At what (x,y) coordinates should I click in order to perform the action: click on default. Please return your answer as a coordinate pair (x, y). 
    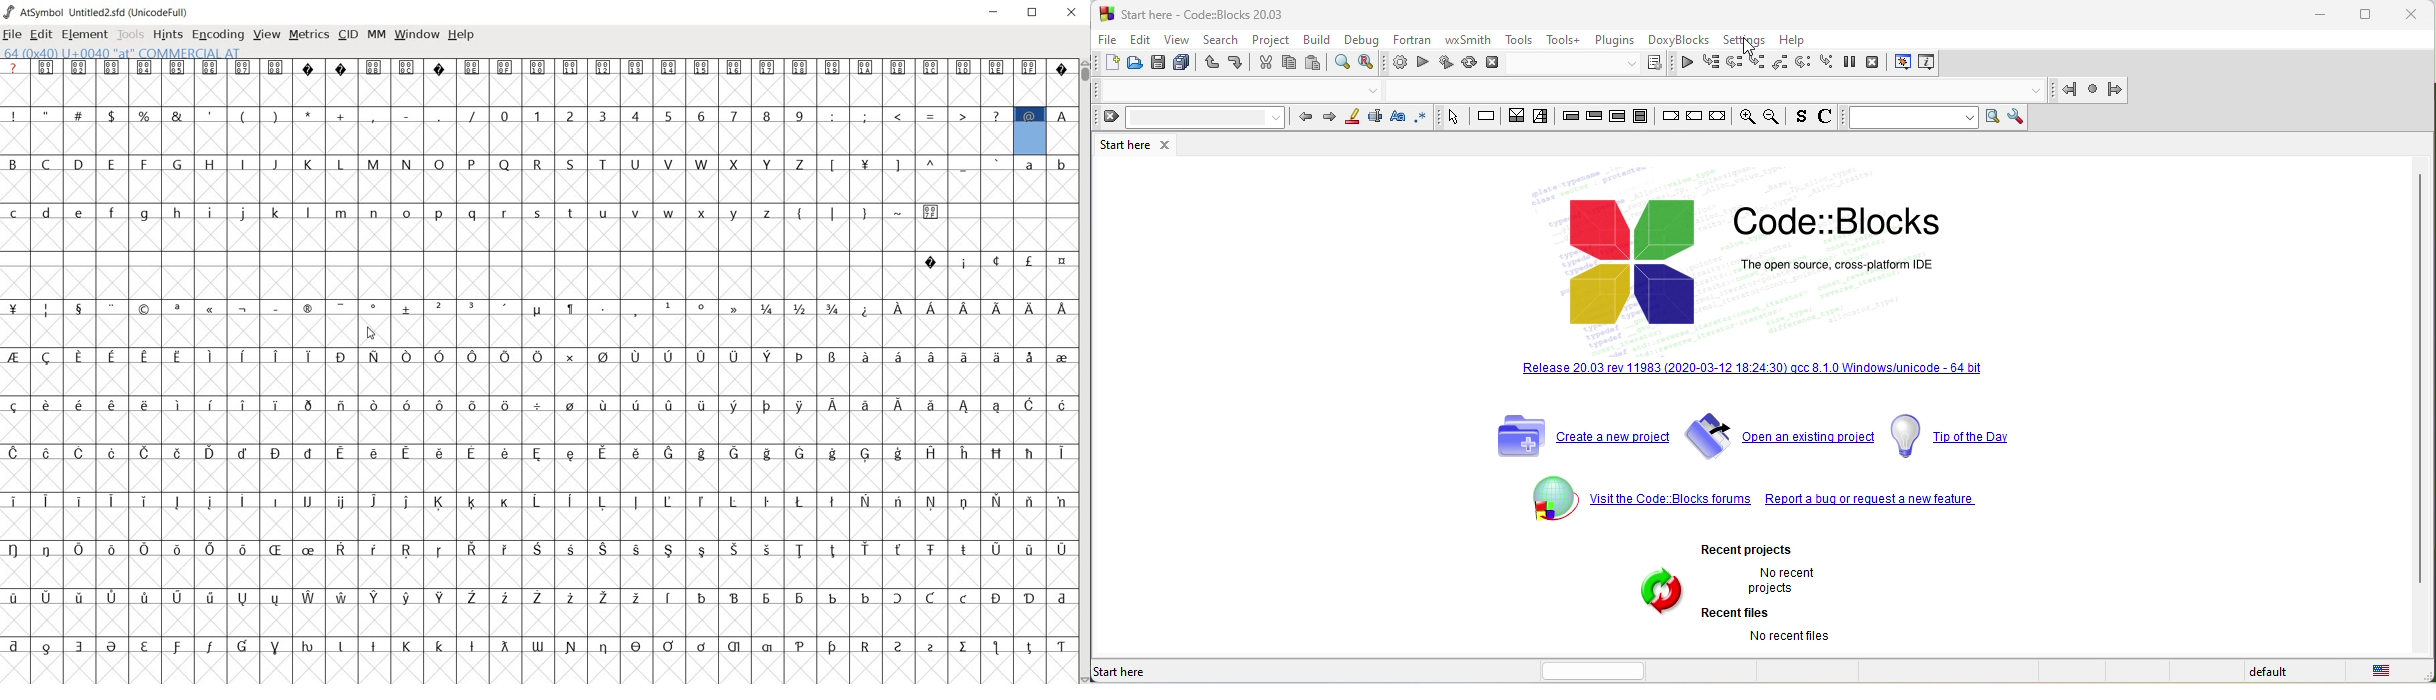
    Looking at the image, I should click on (2261, 673).